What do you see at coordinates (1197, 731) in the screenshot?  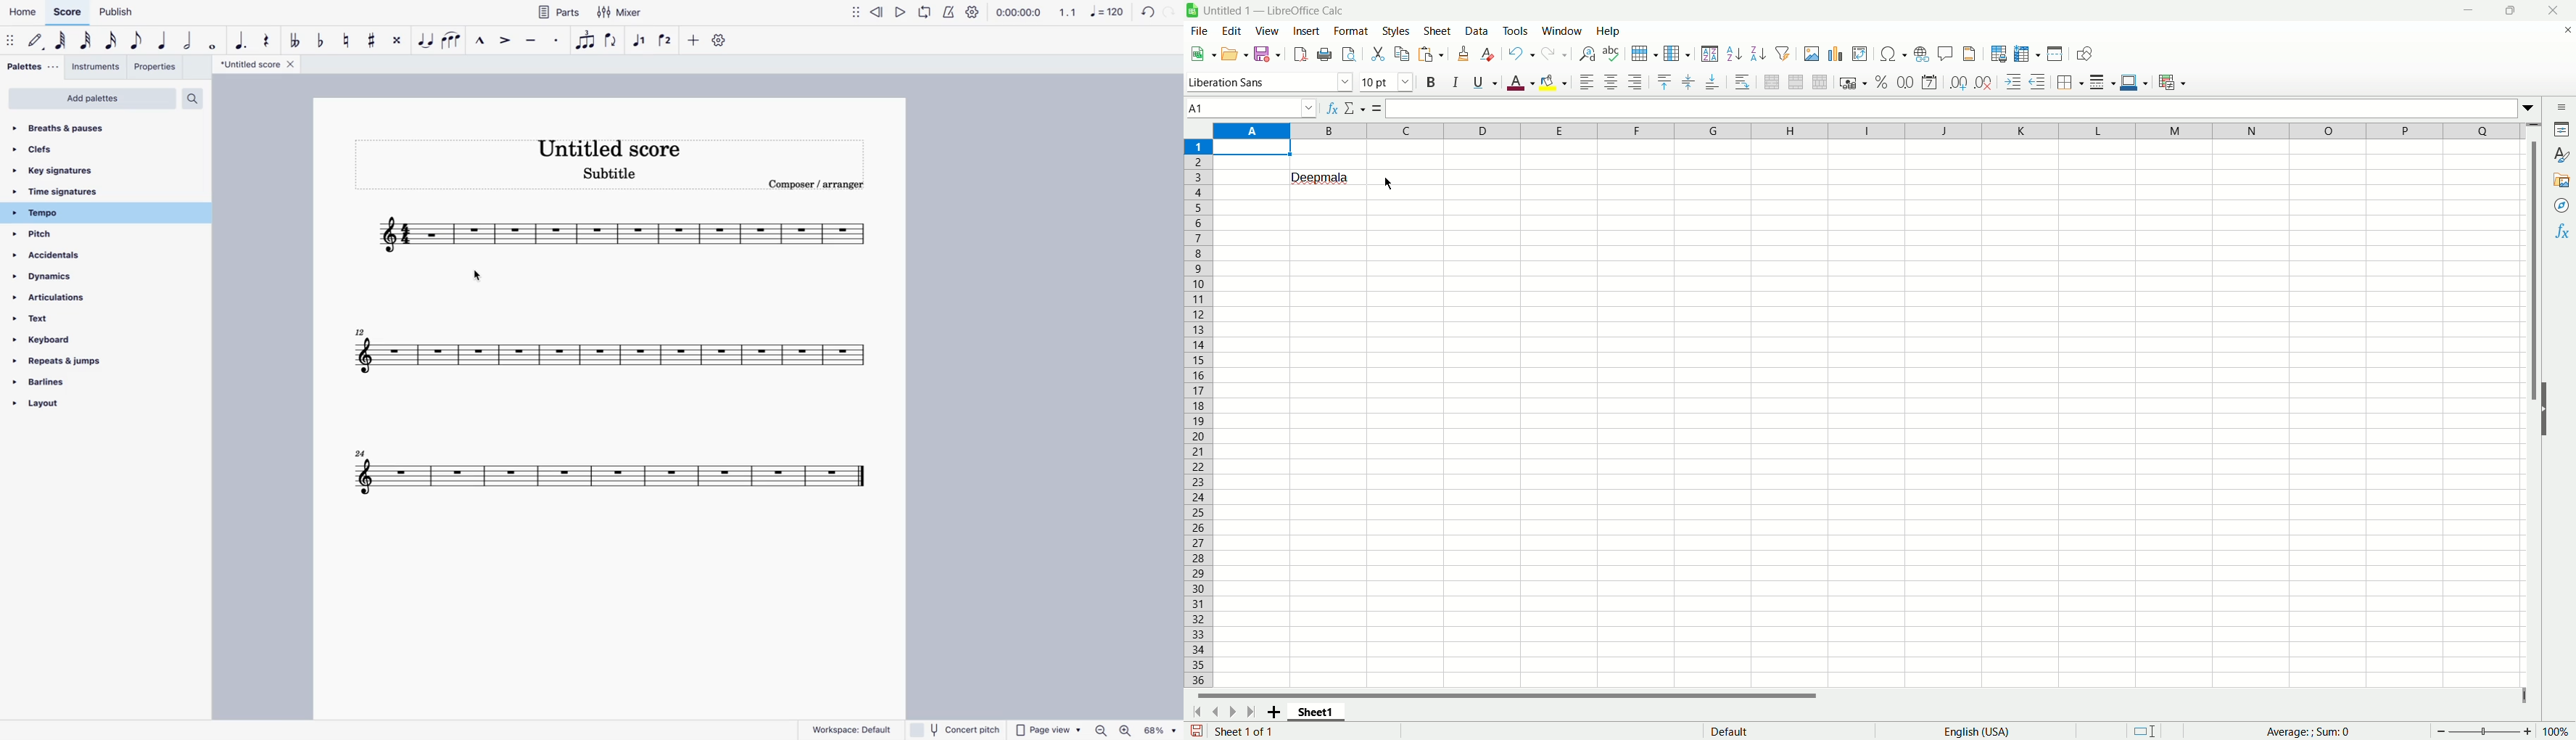 I see `save` at bounding box center [1197, 731].